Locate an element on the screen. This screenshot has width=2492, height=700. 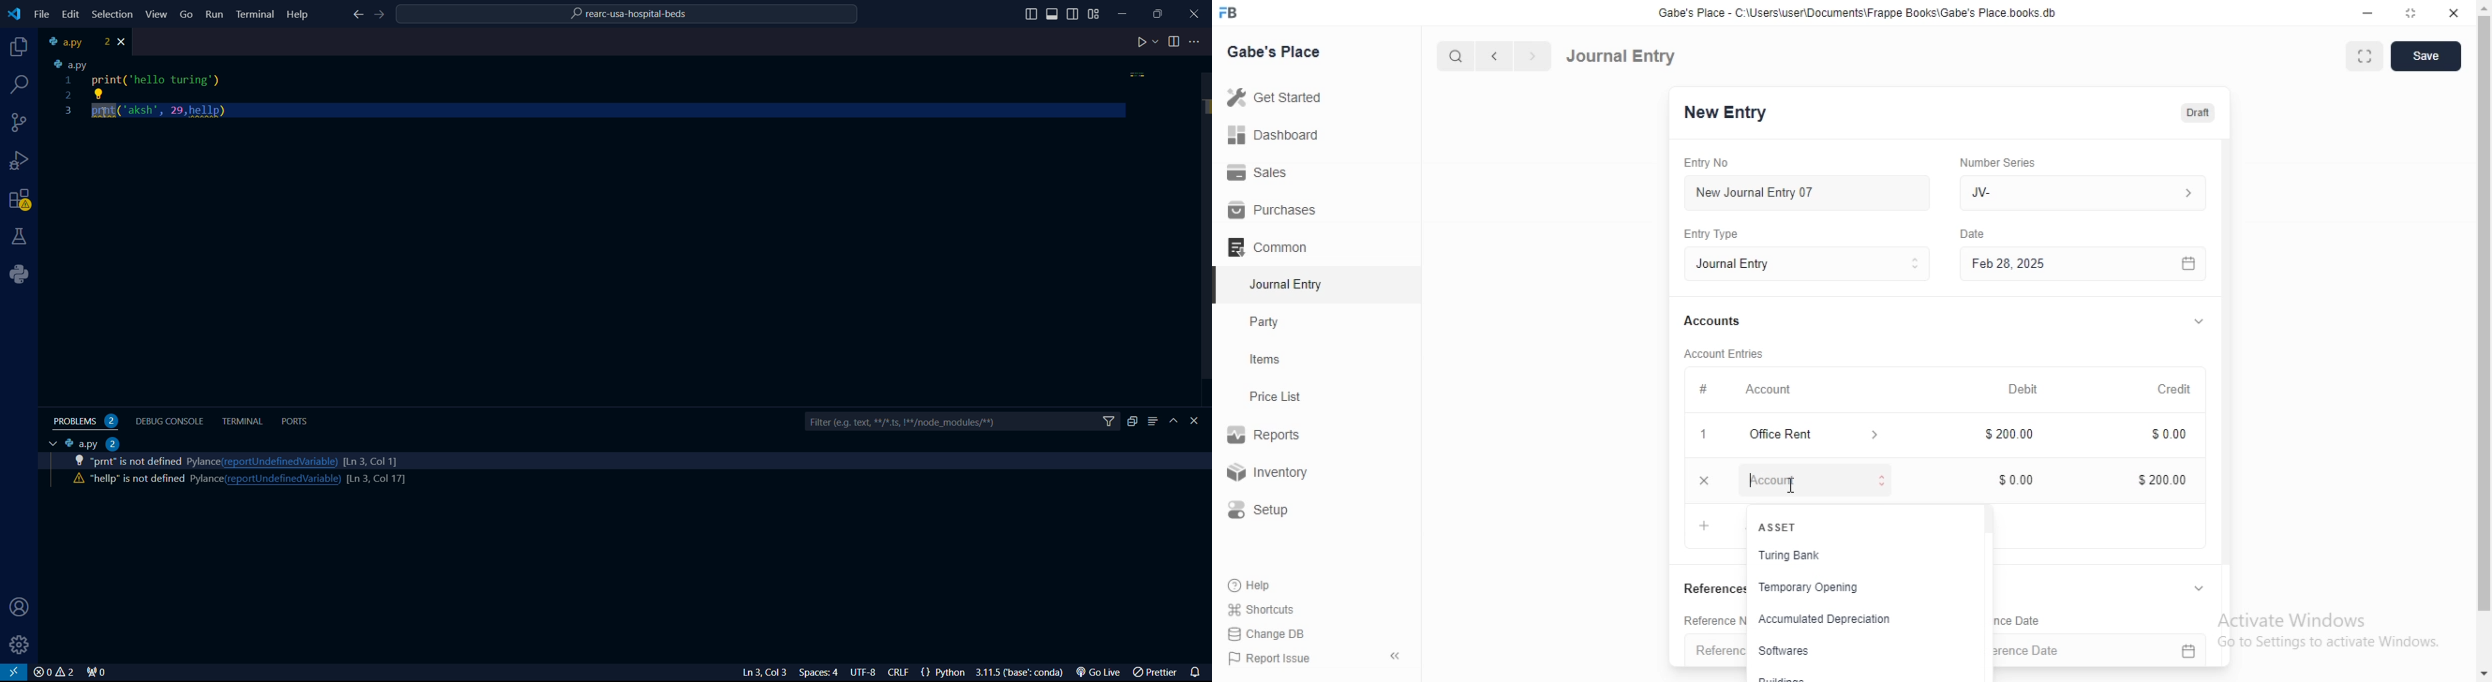
Go Live is located at coordinates (1102, 673).